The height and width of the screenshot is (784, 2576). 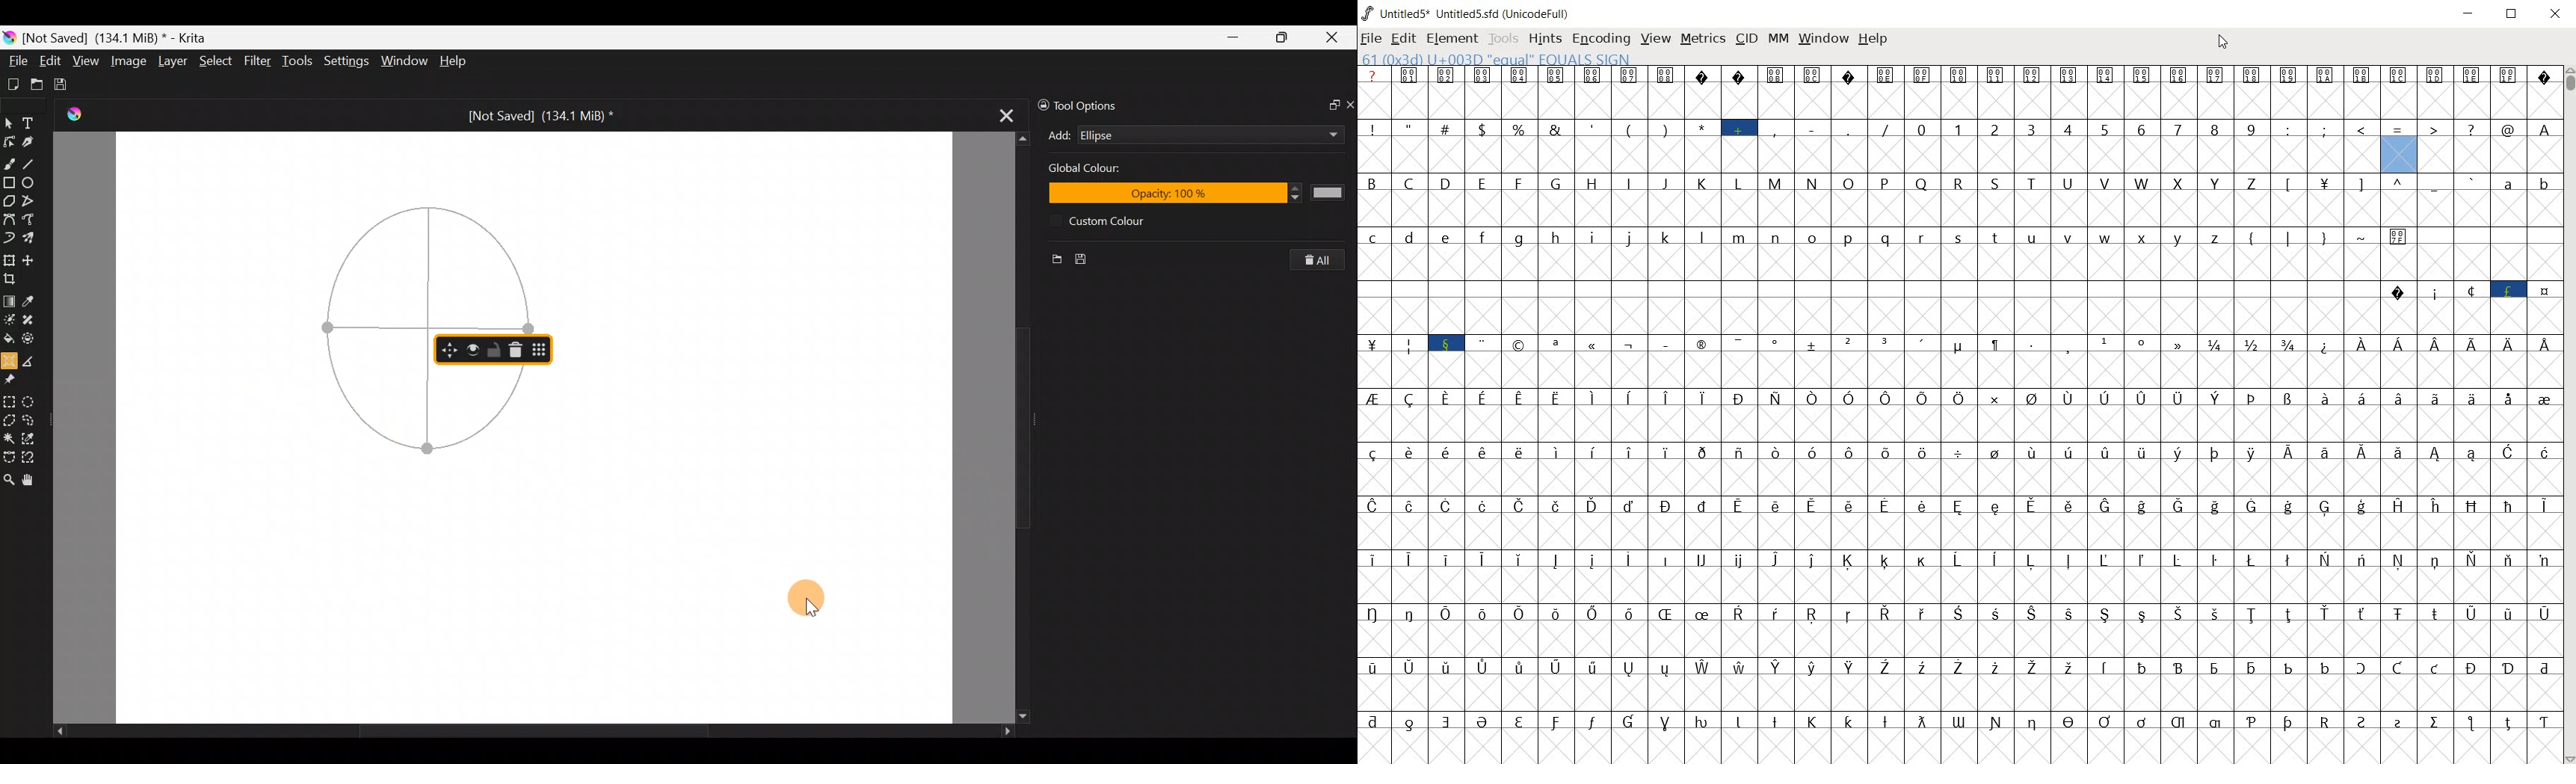 I want to click on [Not Saved] (134.1 MiB), so click(x=548, y=114).